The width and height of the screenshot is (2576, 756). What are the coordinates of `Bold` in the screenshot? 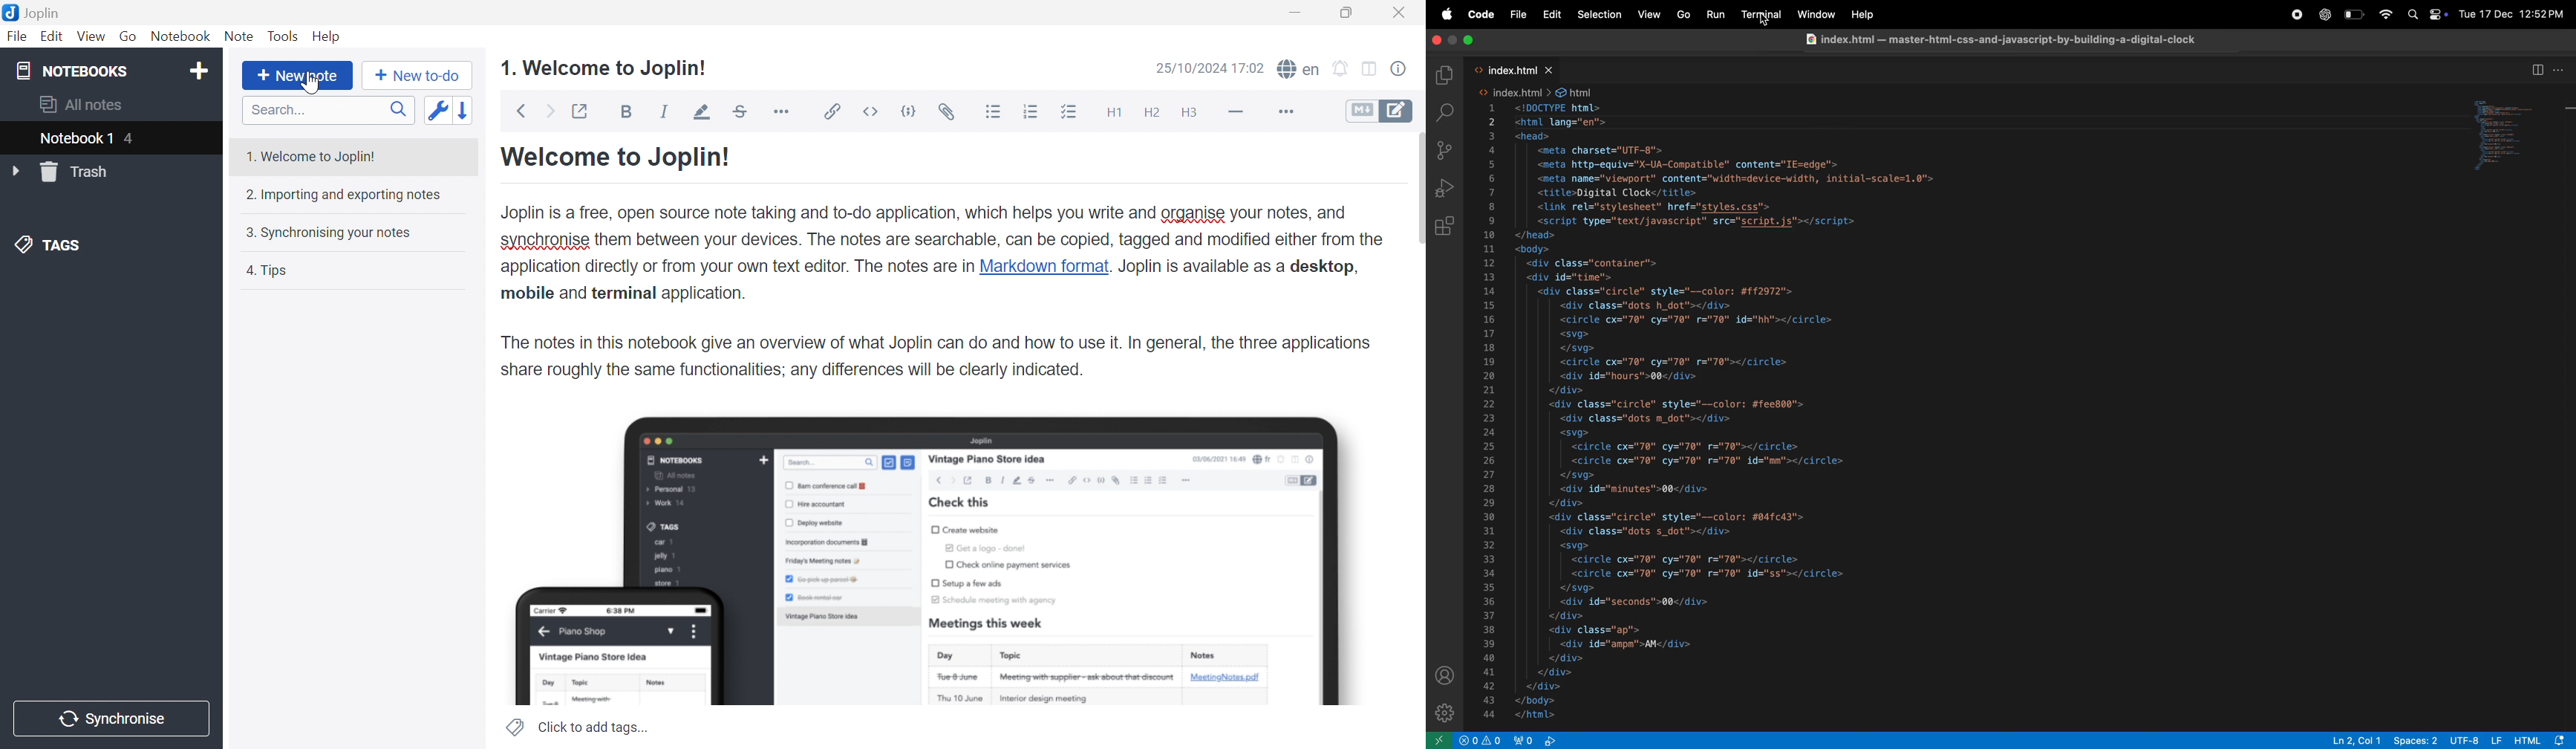 It's located at (630, 113).